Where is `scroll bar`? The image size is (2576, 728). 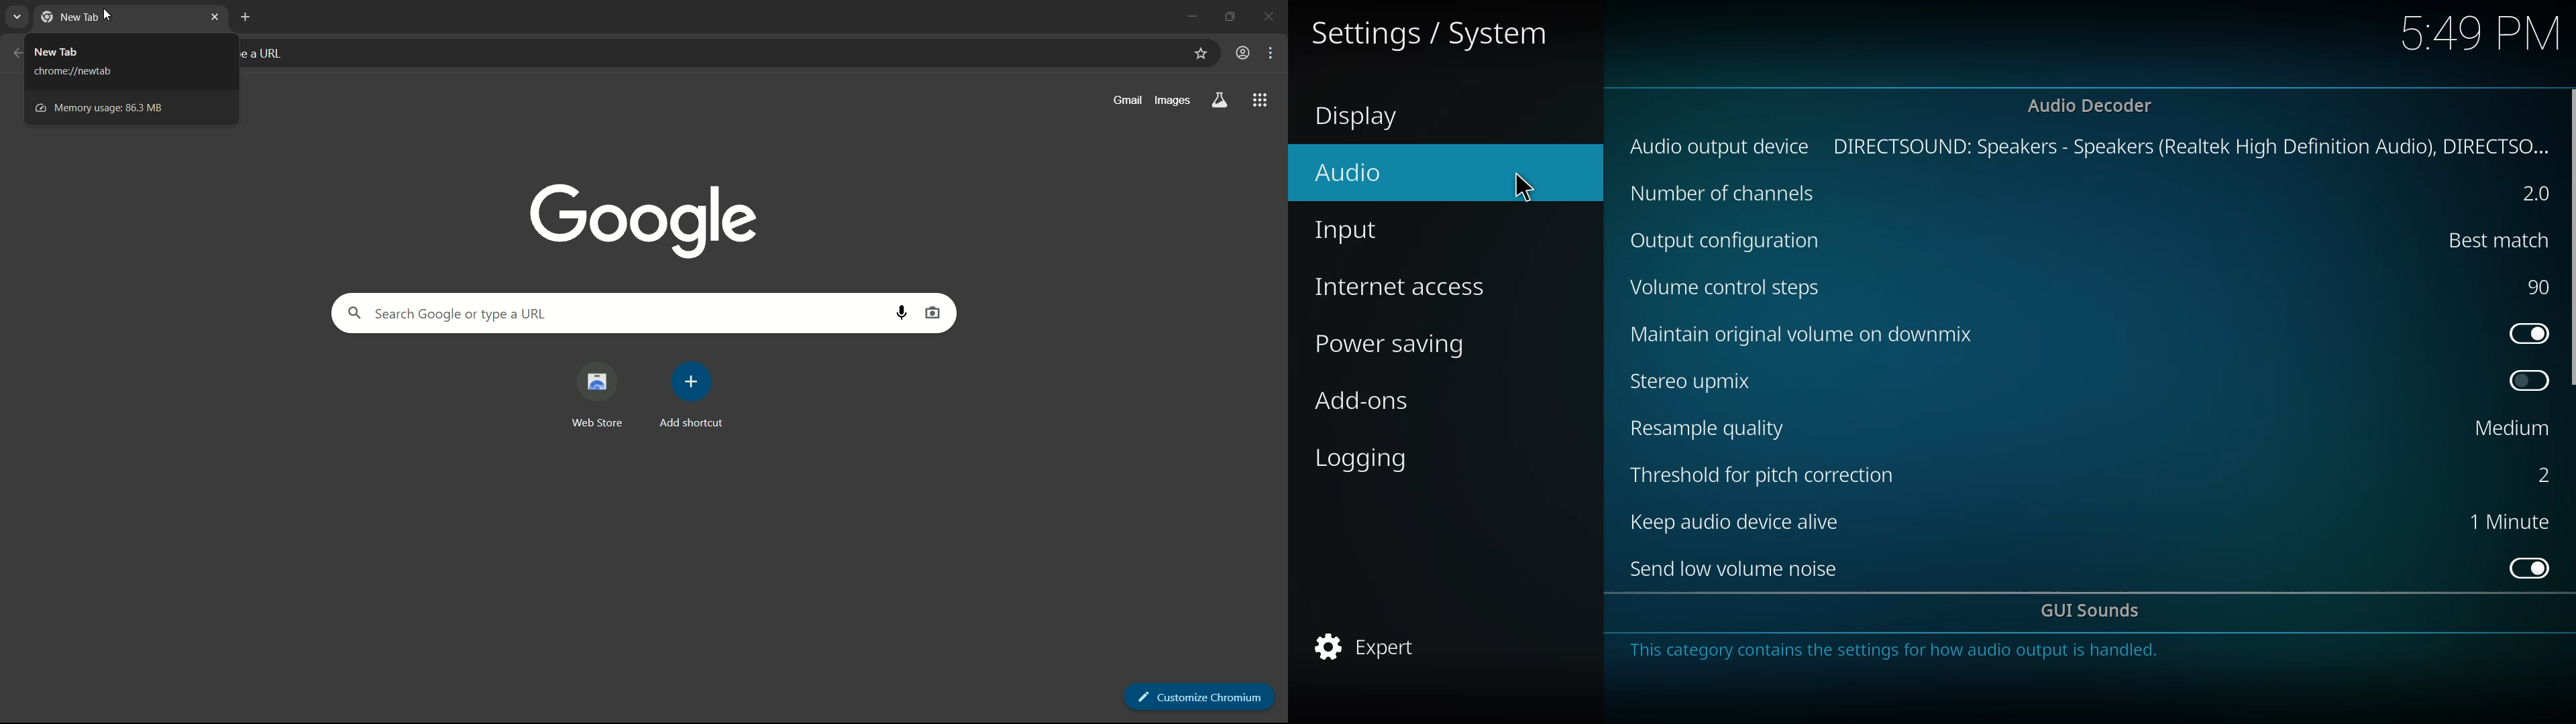 scroll bar is located at coordinates (2574, 237).